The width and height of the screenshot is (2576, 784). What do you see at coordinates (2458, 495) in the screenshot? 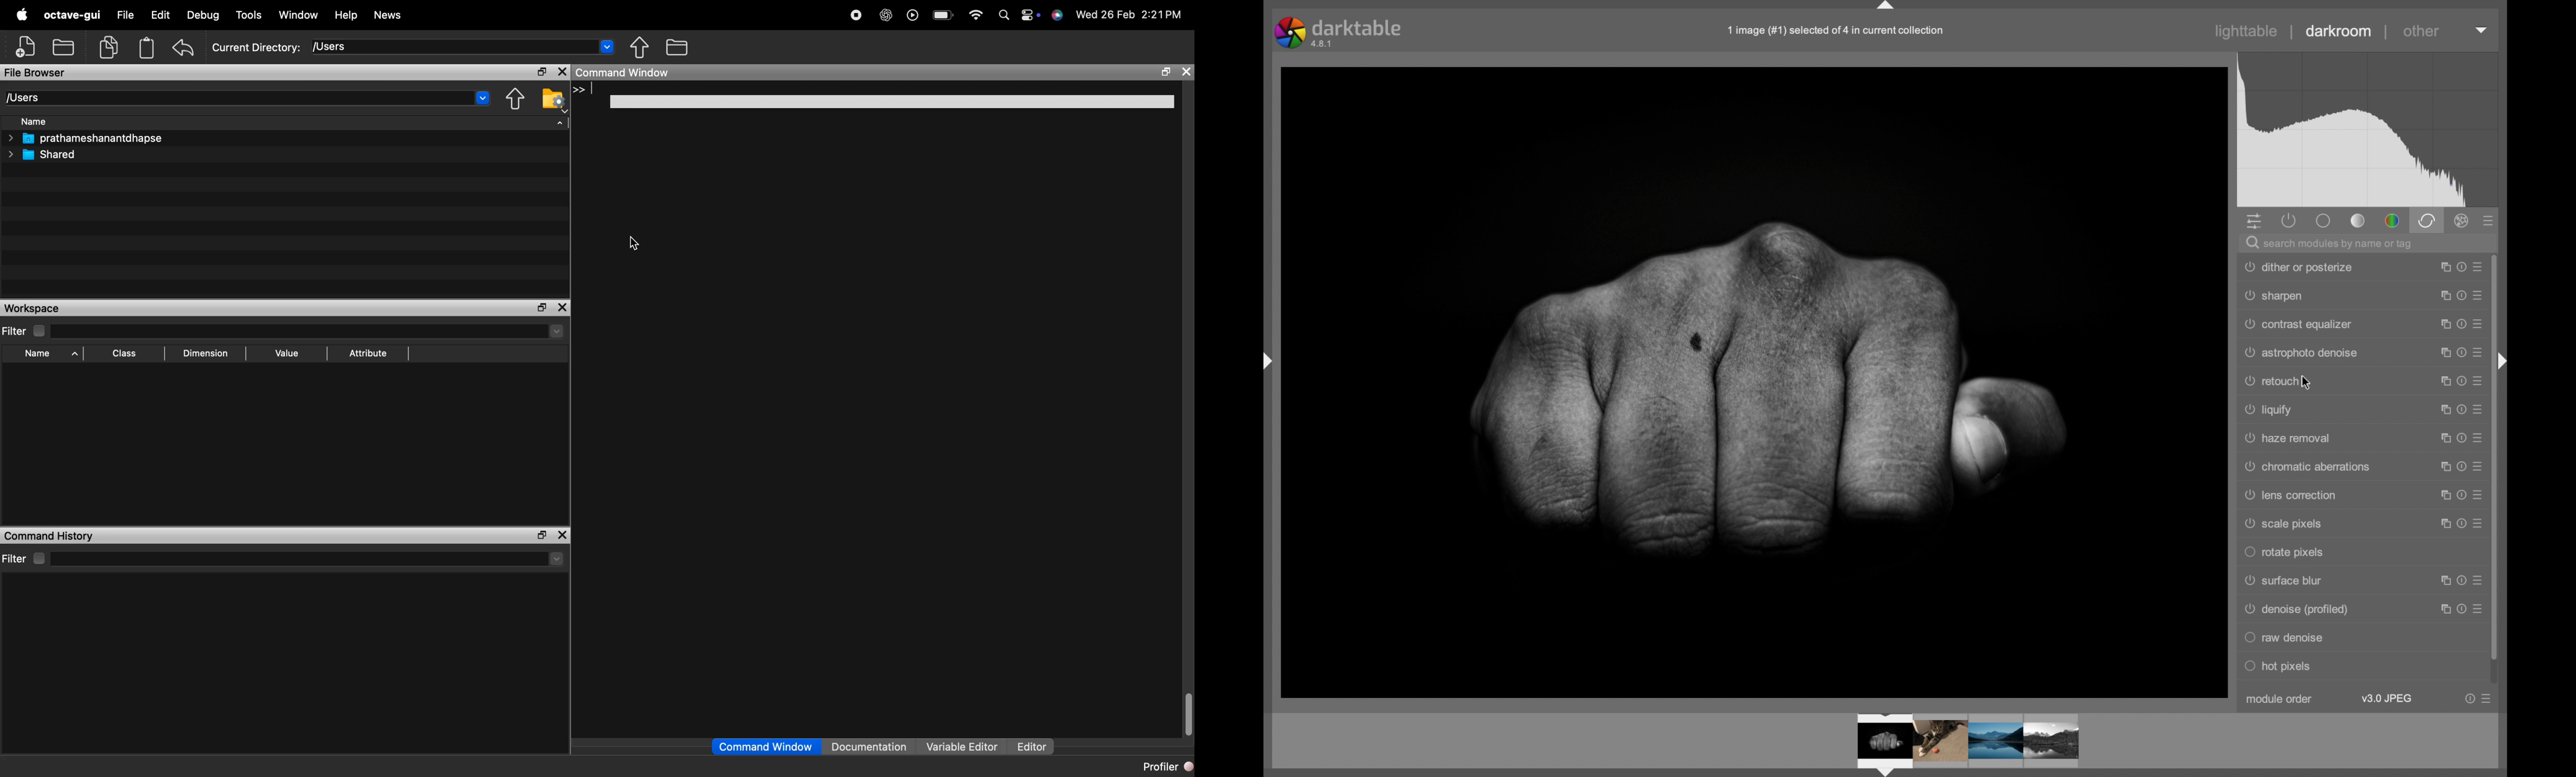
I see `help` at bounding box center [2458, 495].